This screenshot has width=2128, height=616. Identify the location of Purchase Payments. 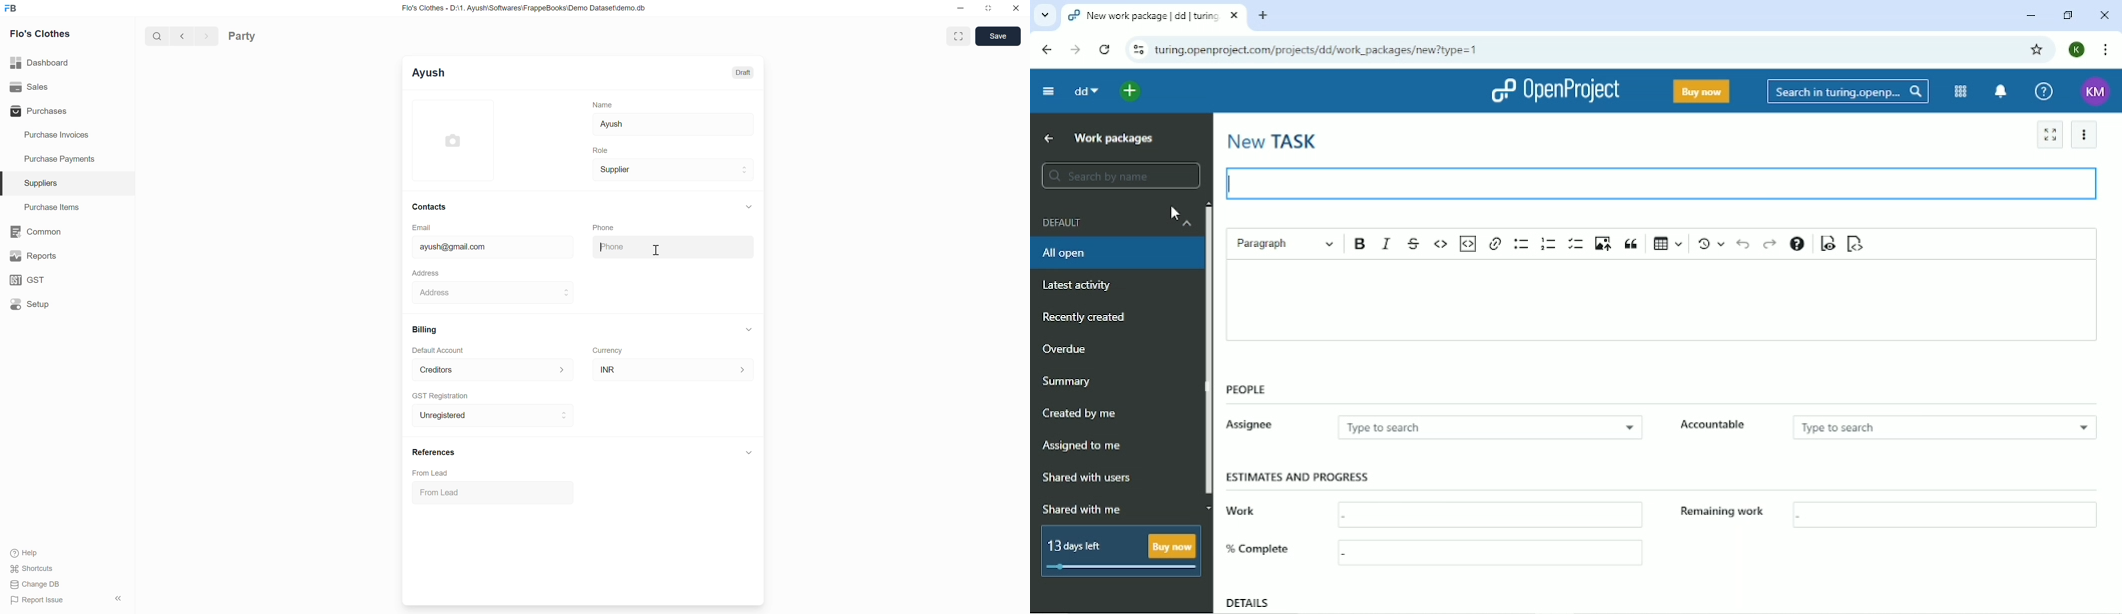
(67, 159).